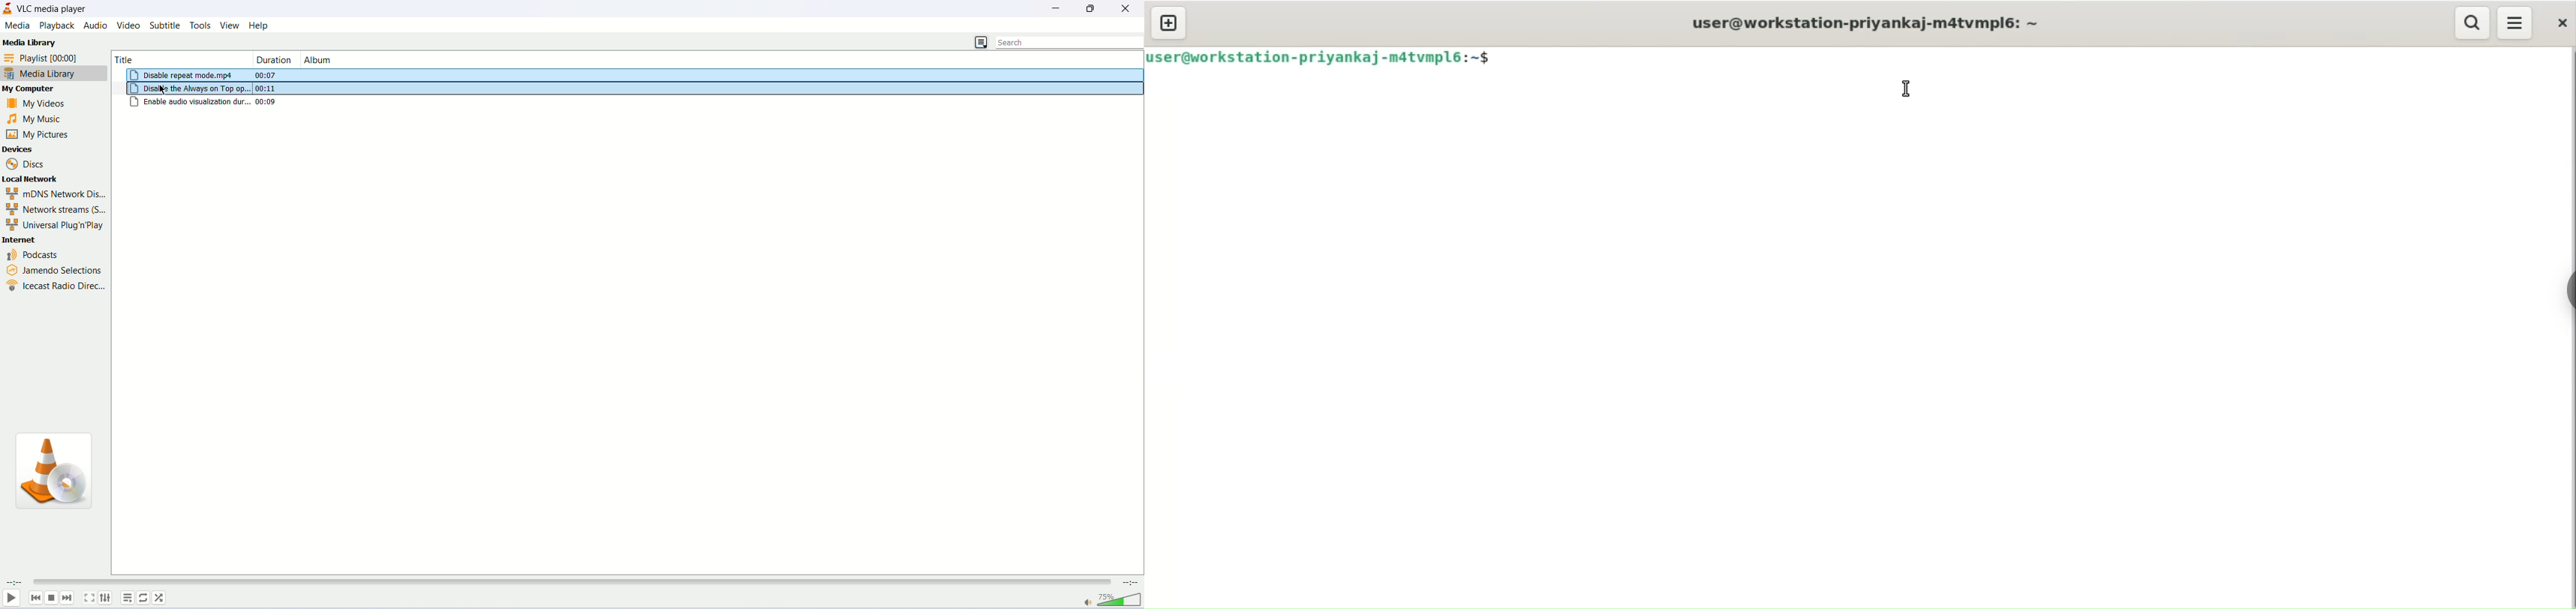  Describe the element at coordinates (51, 268) in the screenshot. I see `jamendo selections` at that location.